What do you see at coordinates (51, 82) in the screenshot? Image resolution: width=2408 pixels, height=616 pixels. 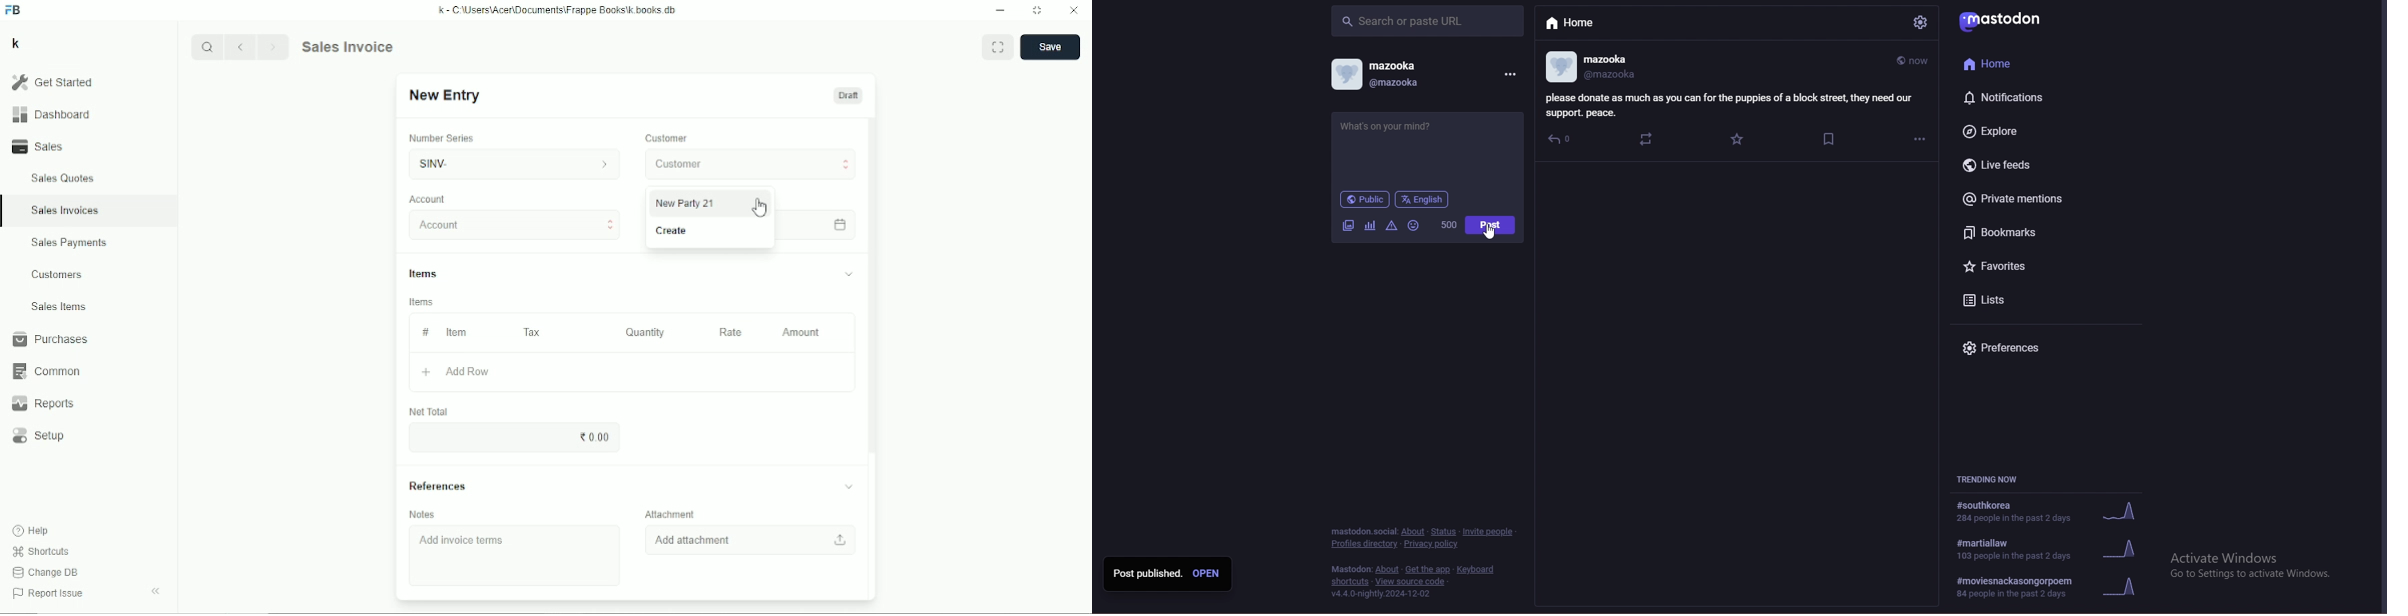 I see `Get started` at bounding box center [51, 82].